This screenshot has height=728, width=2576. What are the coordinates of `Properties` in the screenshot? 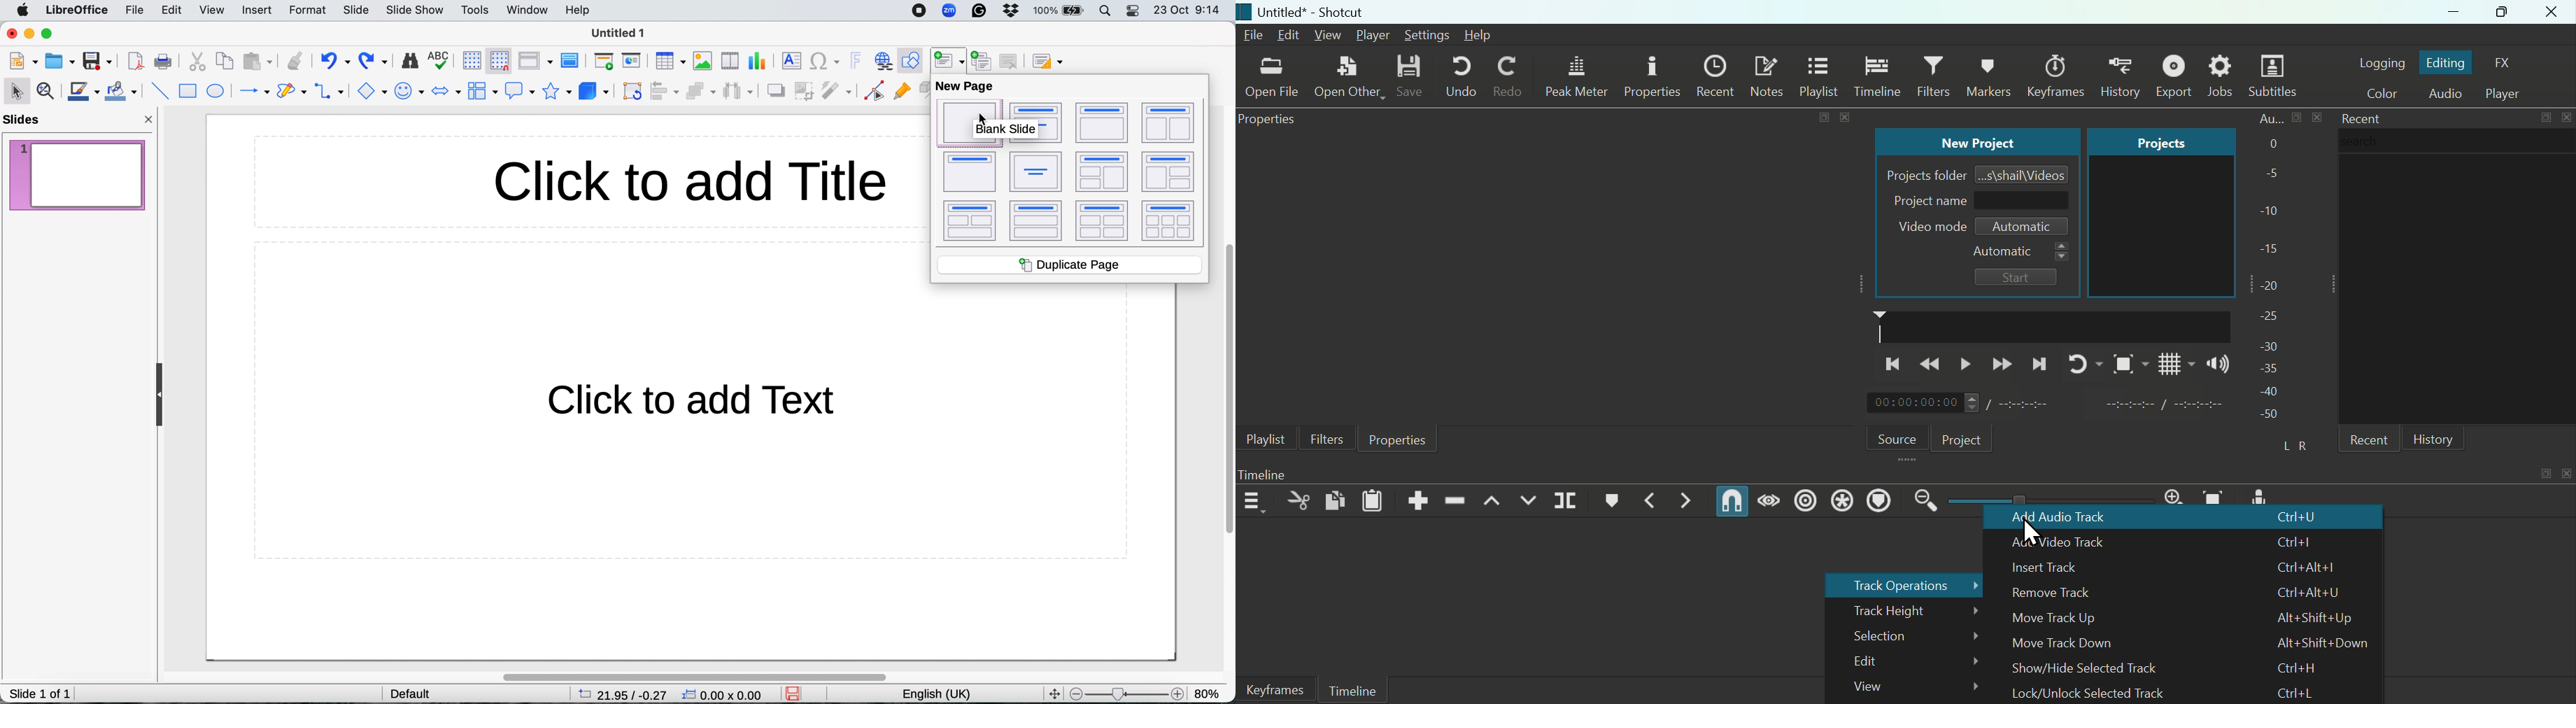 It's located at (1399, 440).